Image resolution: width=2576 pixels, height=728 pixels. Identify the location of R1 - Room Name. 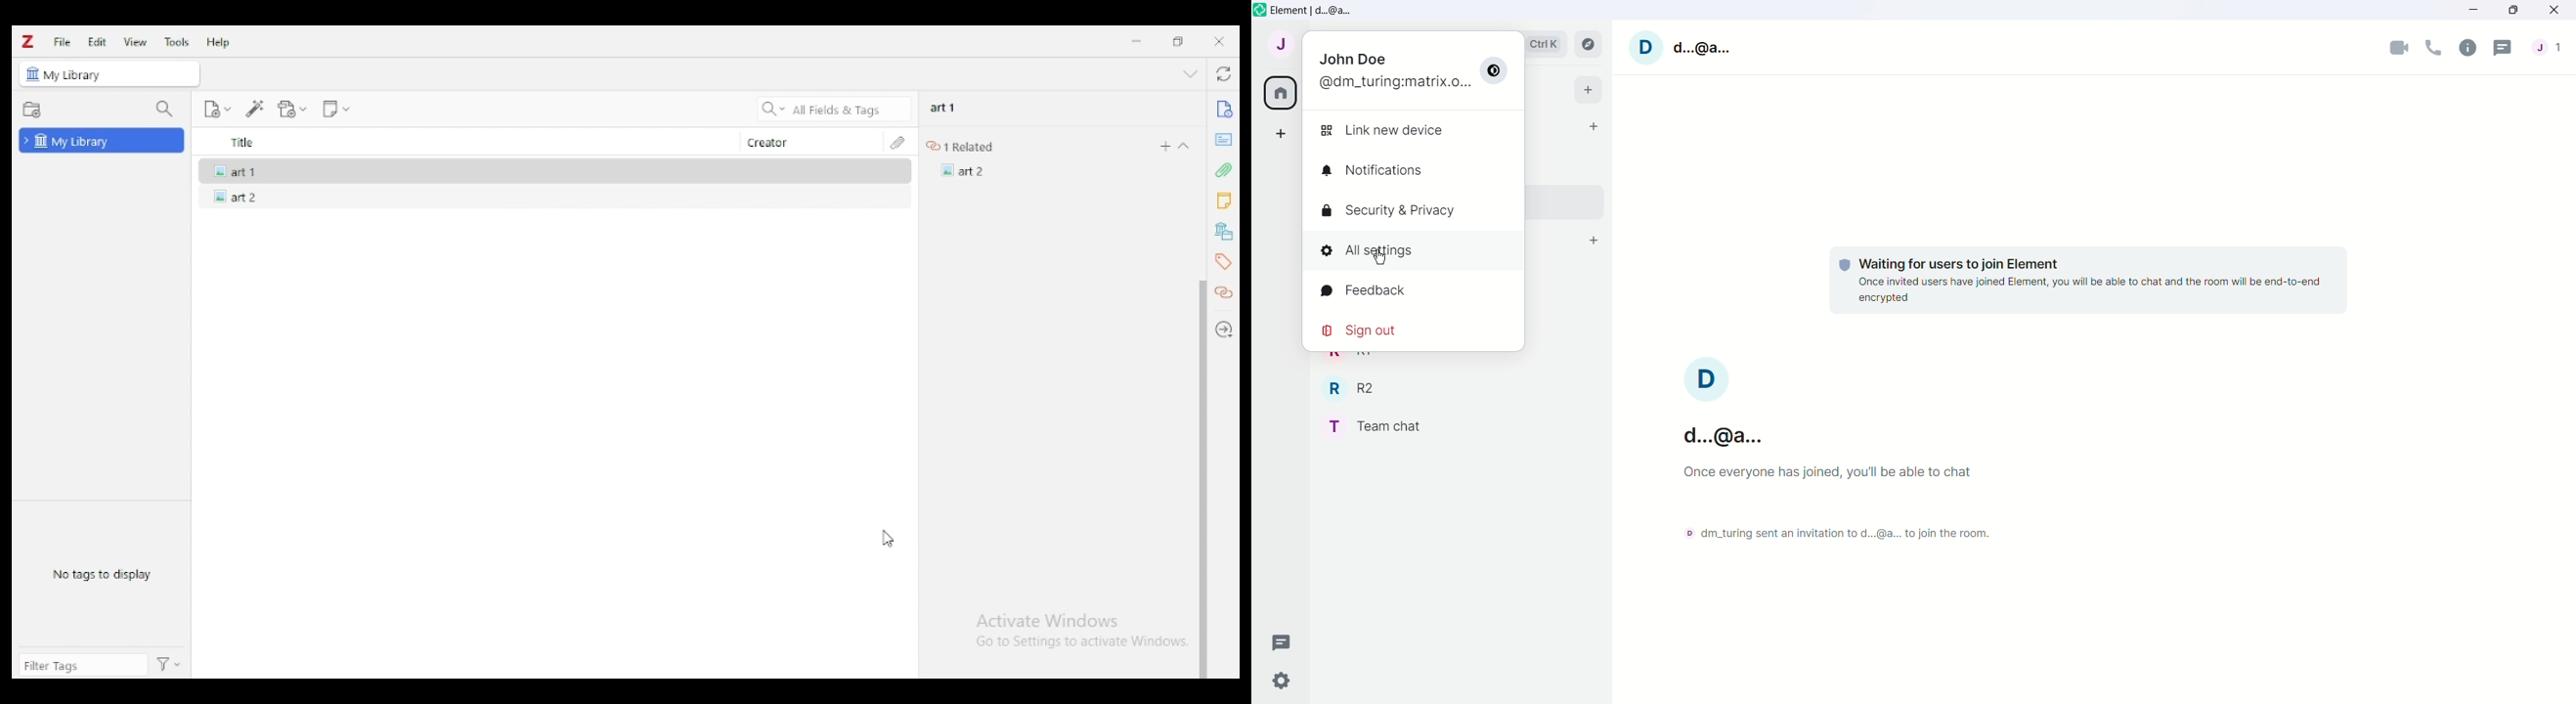
(1353, 358).